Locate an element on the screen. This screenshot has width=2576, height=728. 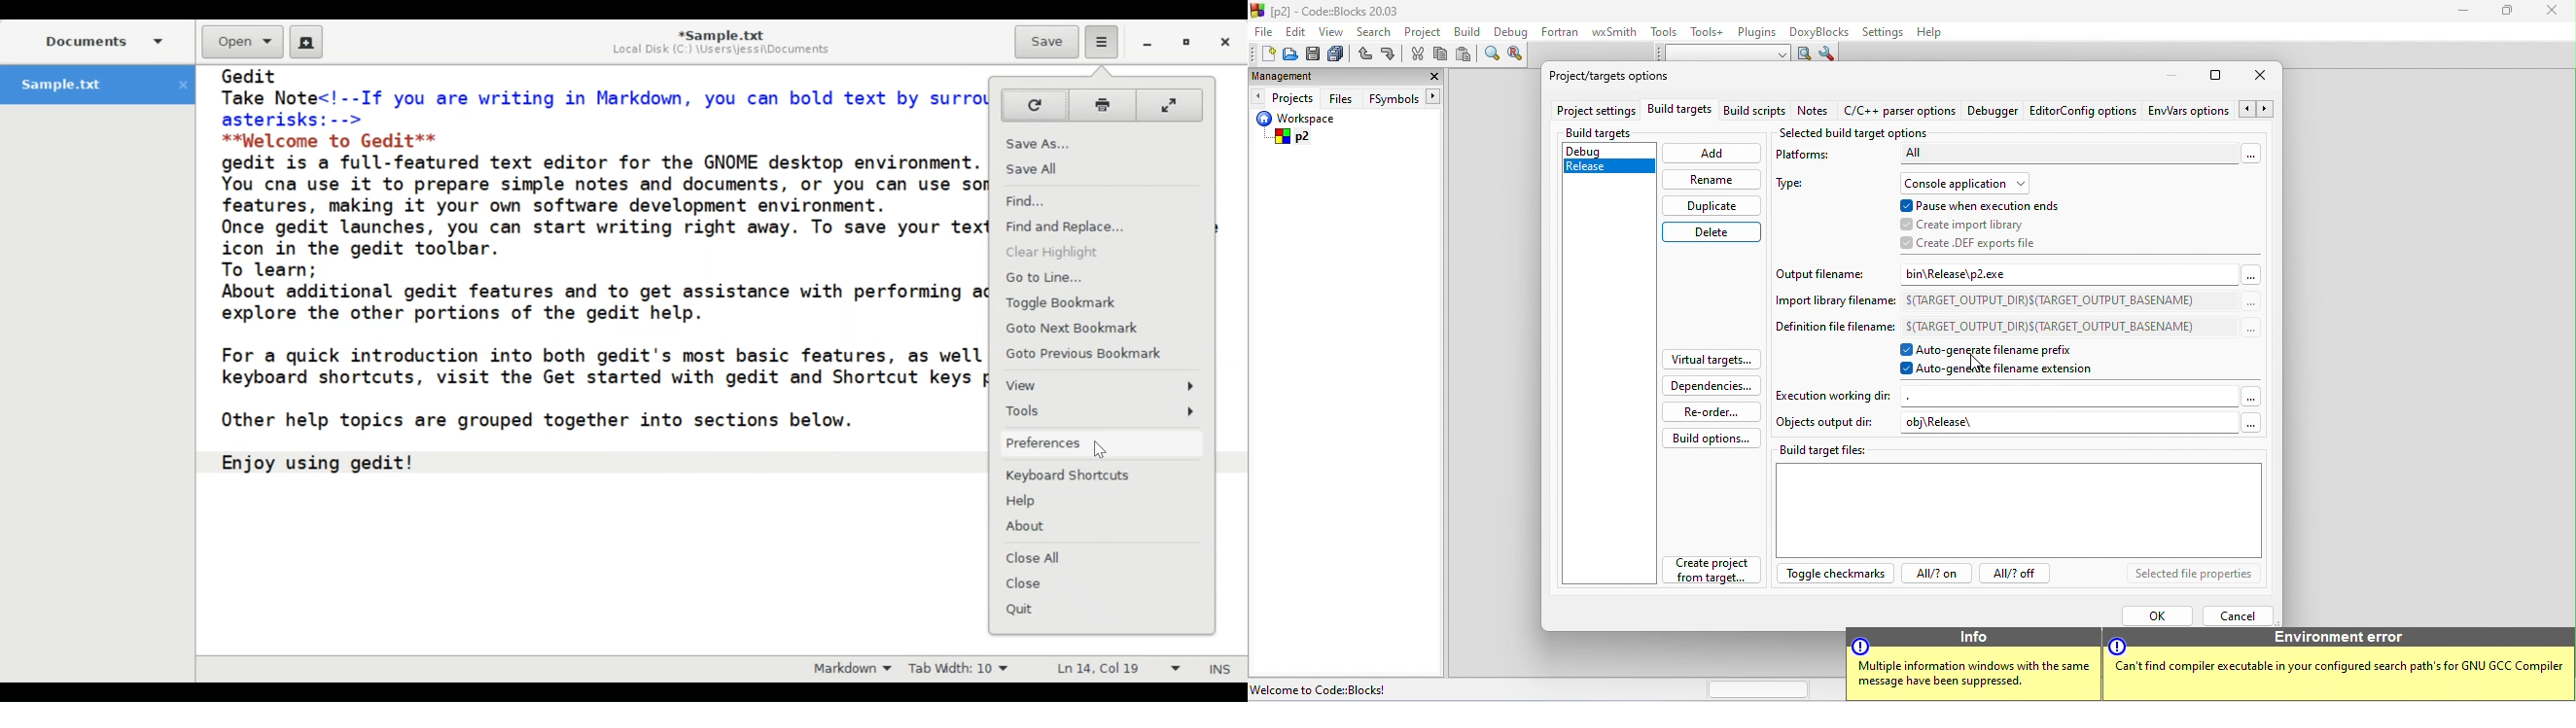
minimize is located at coordinates (2468, 15).